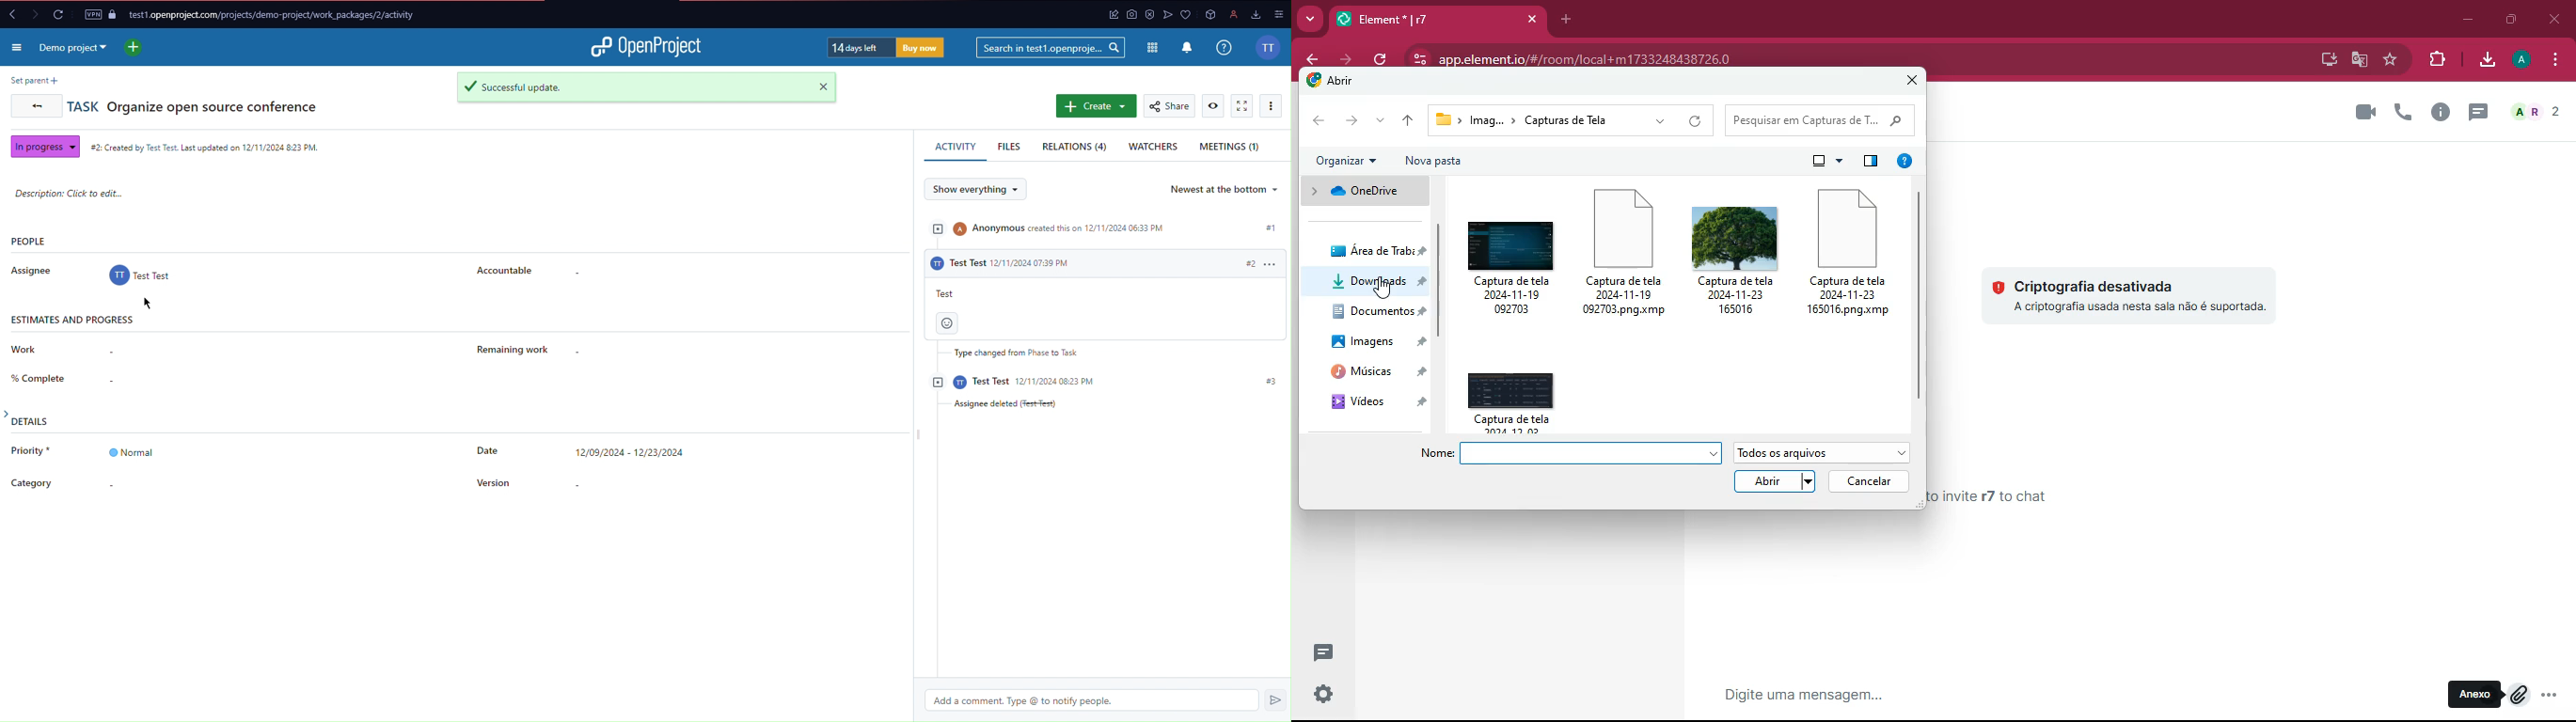 Image resolution: width=2576 pixels, height=728 pixels. Describe the element at coordinates (2403, 112) in the screenshot. I see `call` at that location.